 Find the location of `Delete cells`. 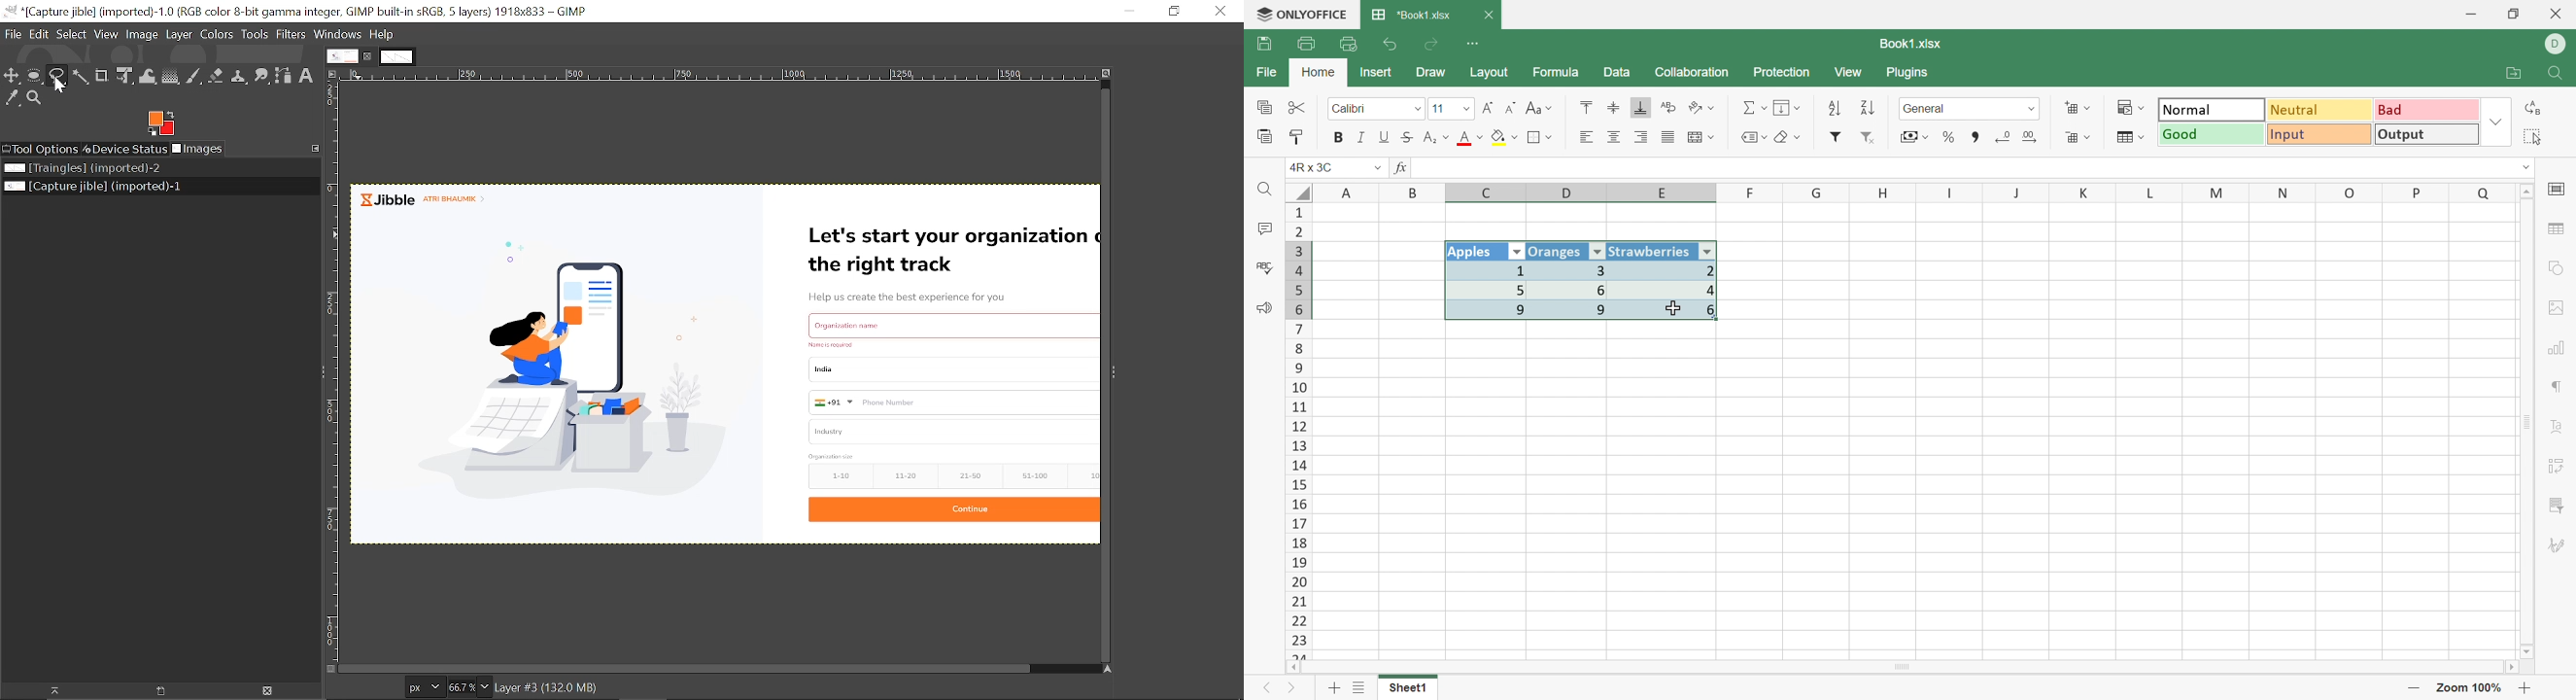

Delete cells is located at coordinates (2076, 139).